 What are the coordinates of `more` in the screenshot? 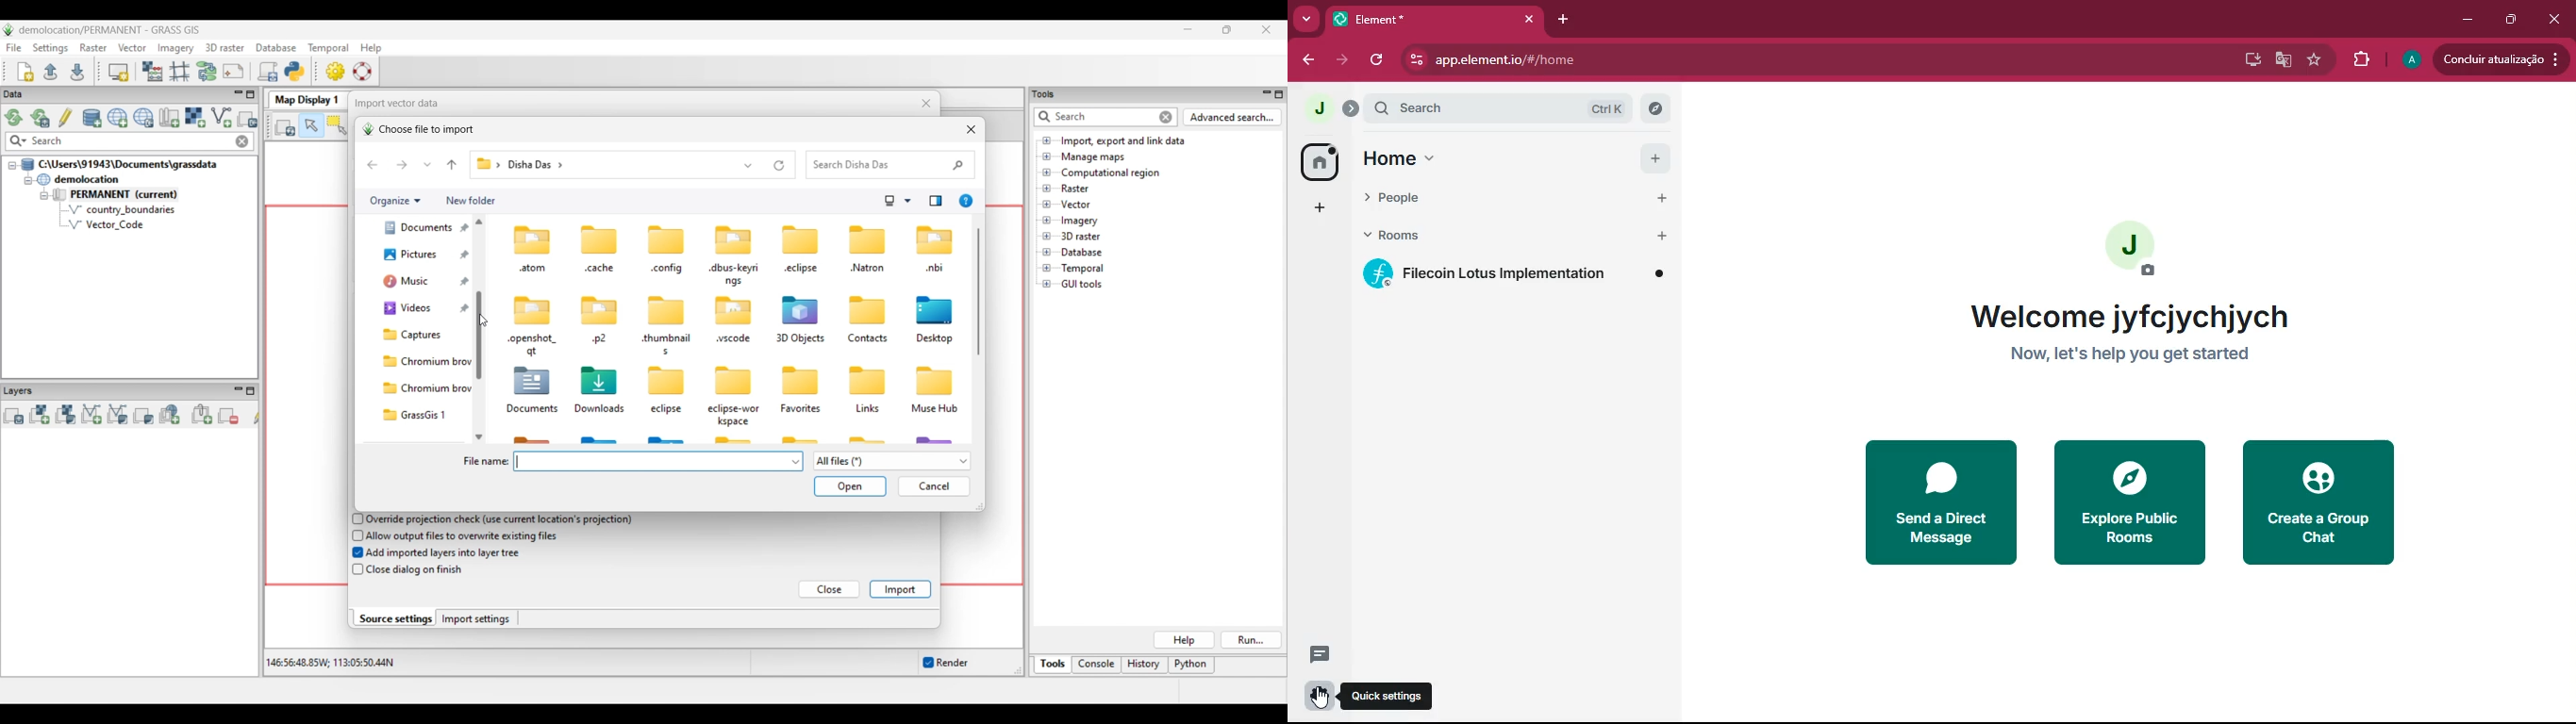 It's located at (1305, 19).